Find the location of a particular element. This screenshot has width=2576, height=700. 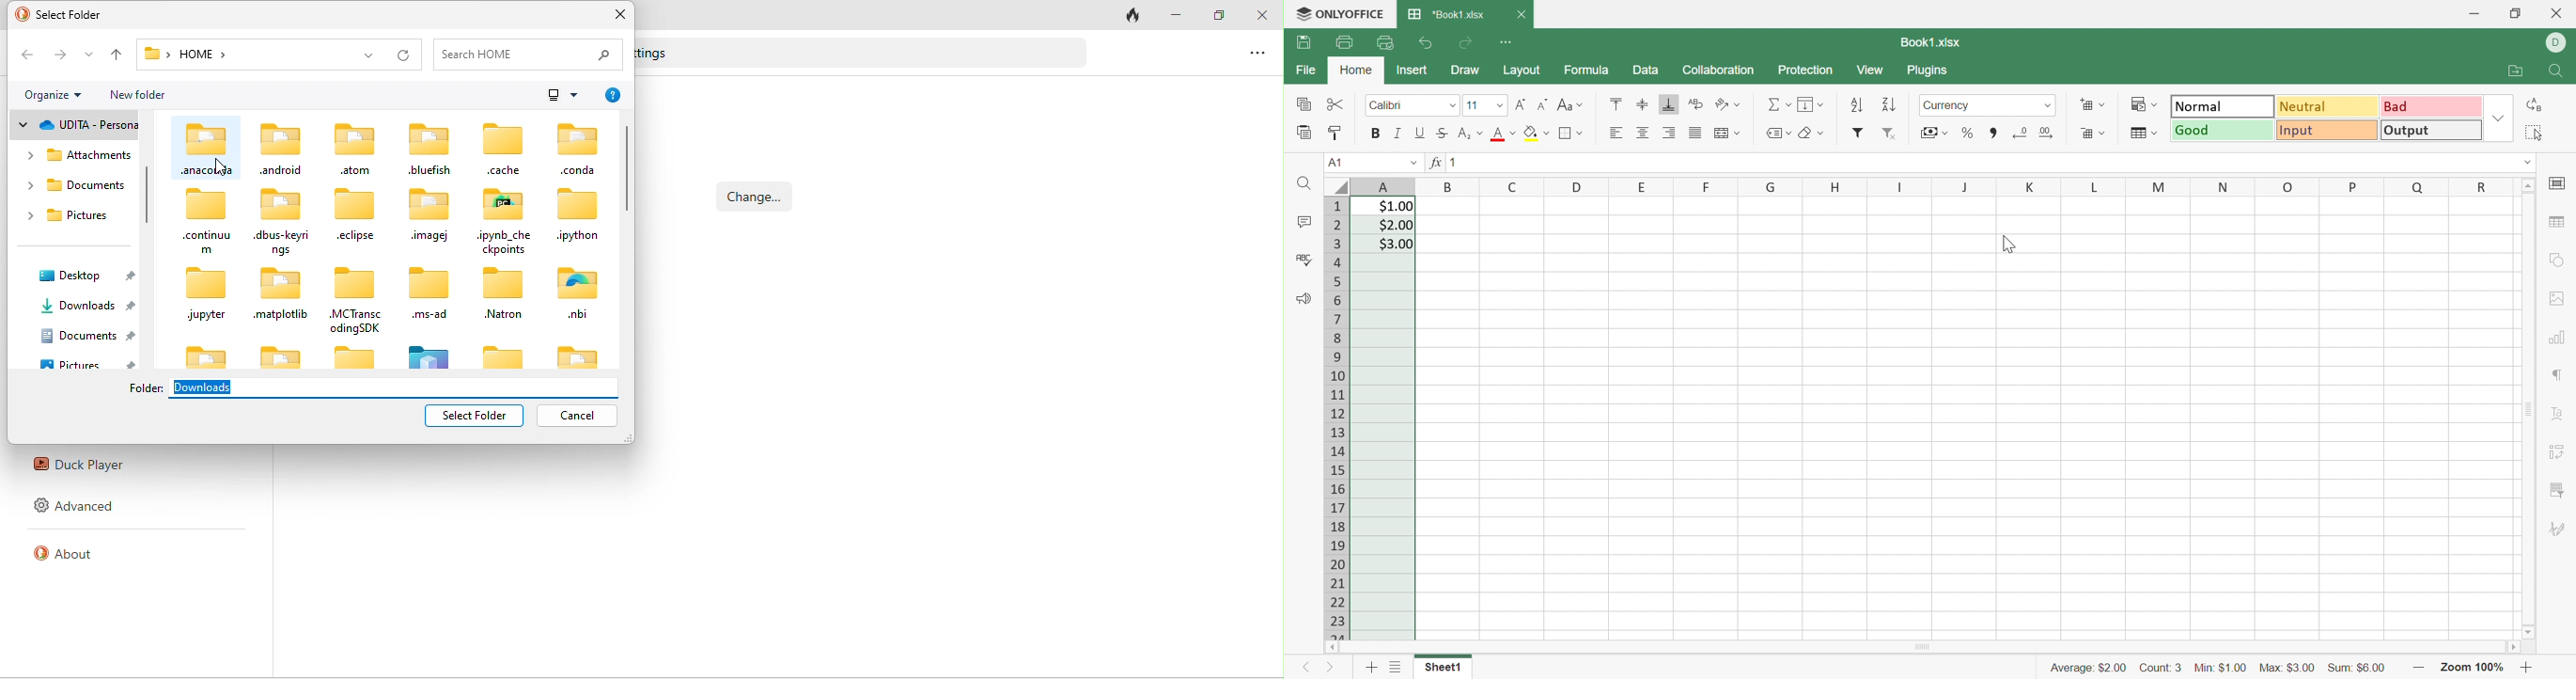

*Book1.xlsx is located at coordinates (1446, 13).